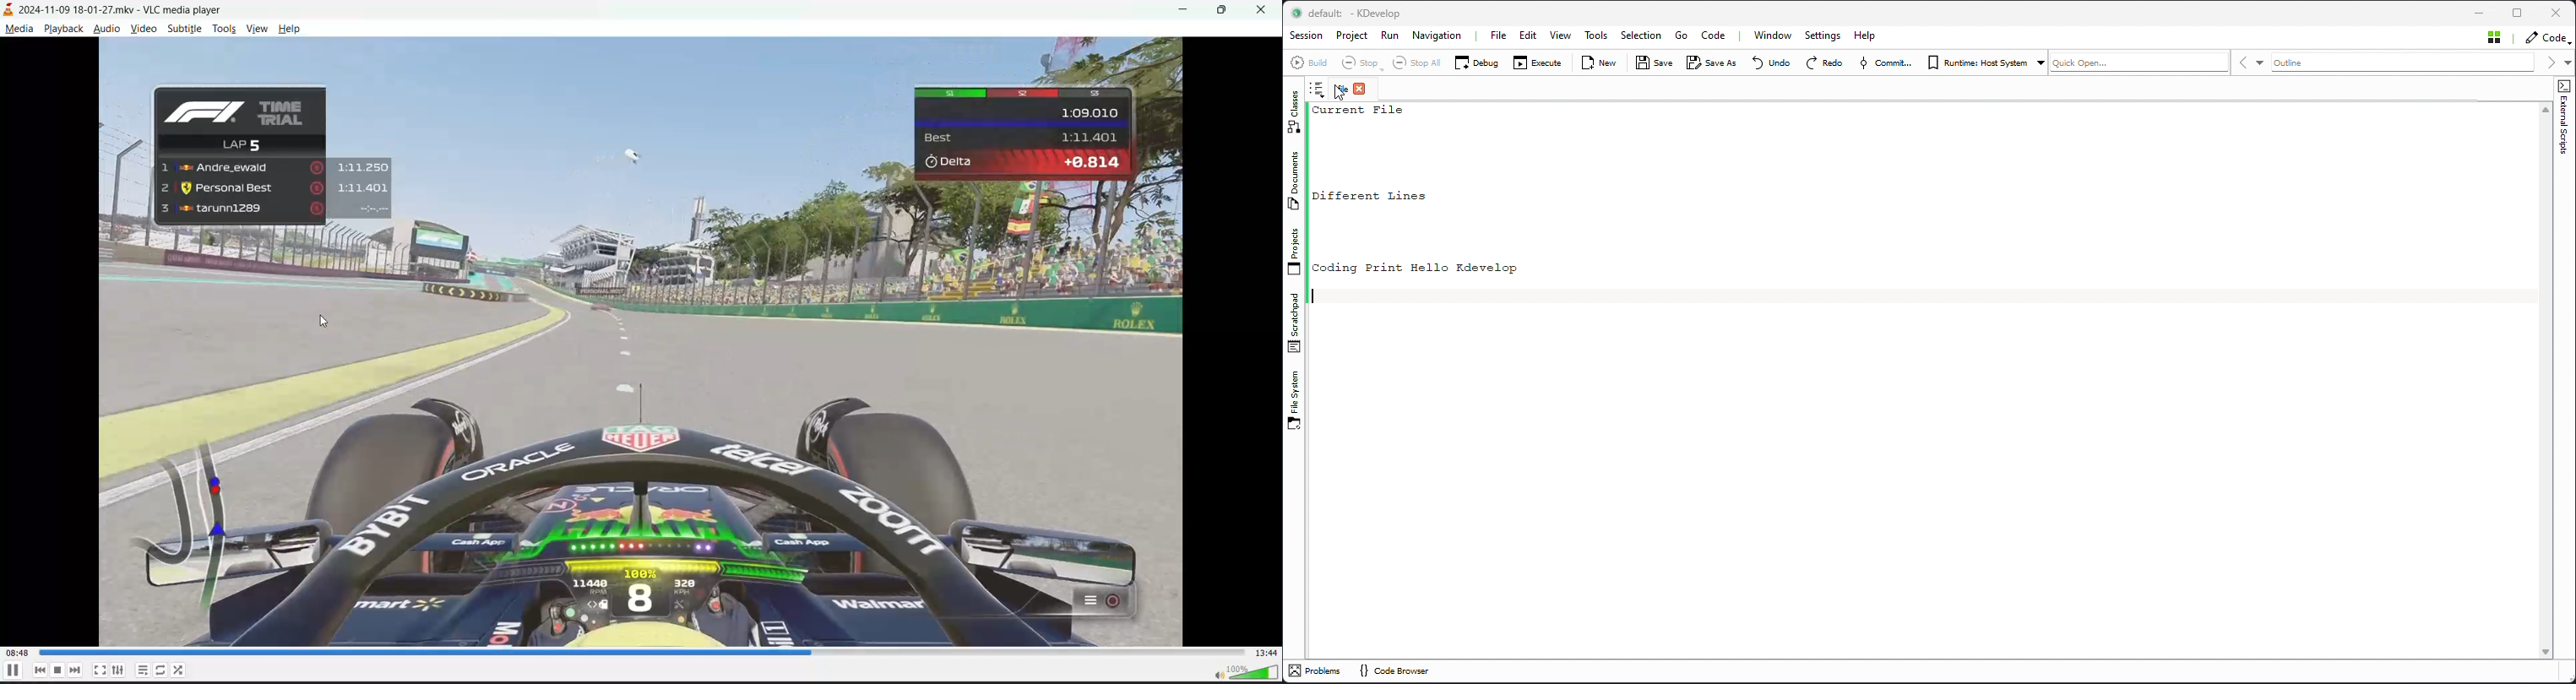 Image resolution: width=2576 pixels, height=700 pixels. Describe the element at coordinates (57, 670) in the screenshot. I see `stop` at that location.